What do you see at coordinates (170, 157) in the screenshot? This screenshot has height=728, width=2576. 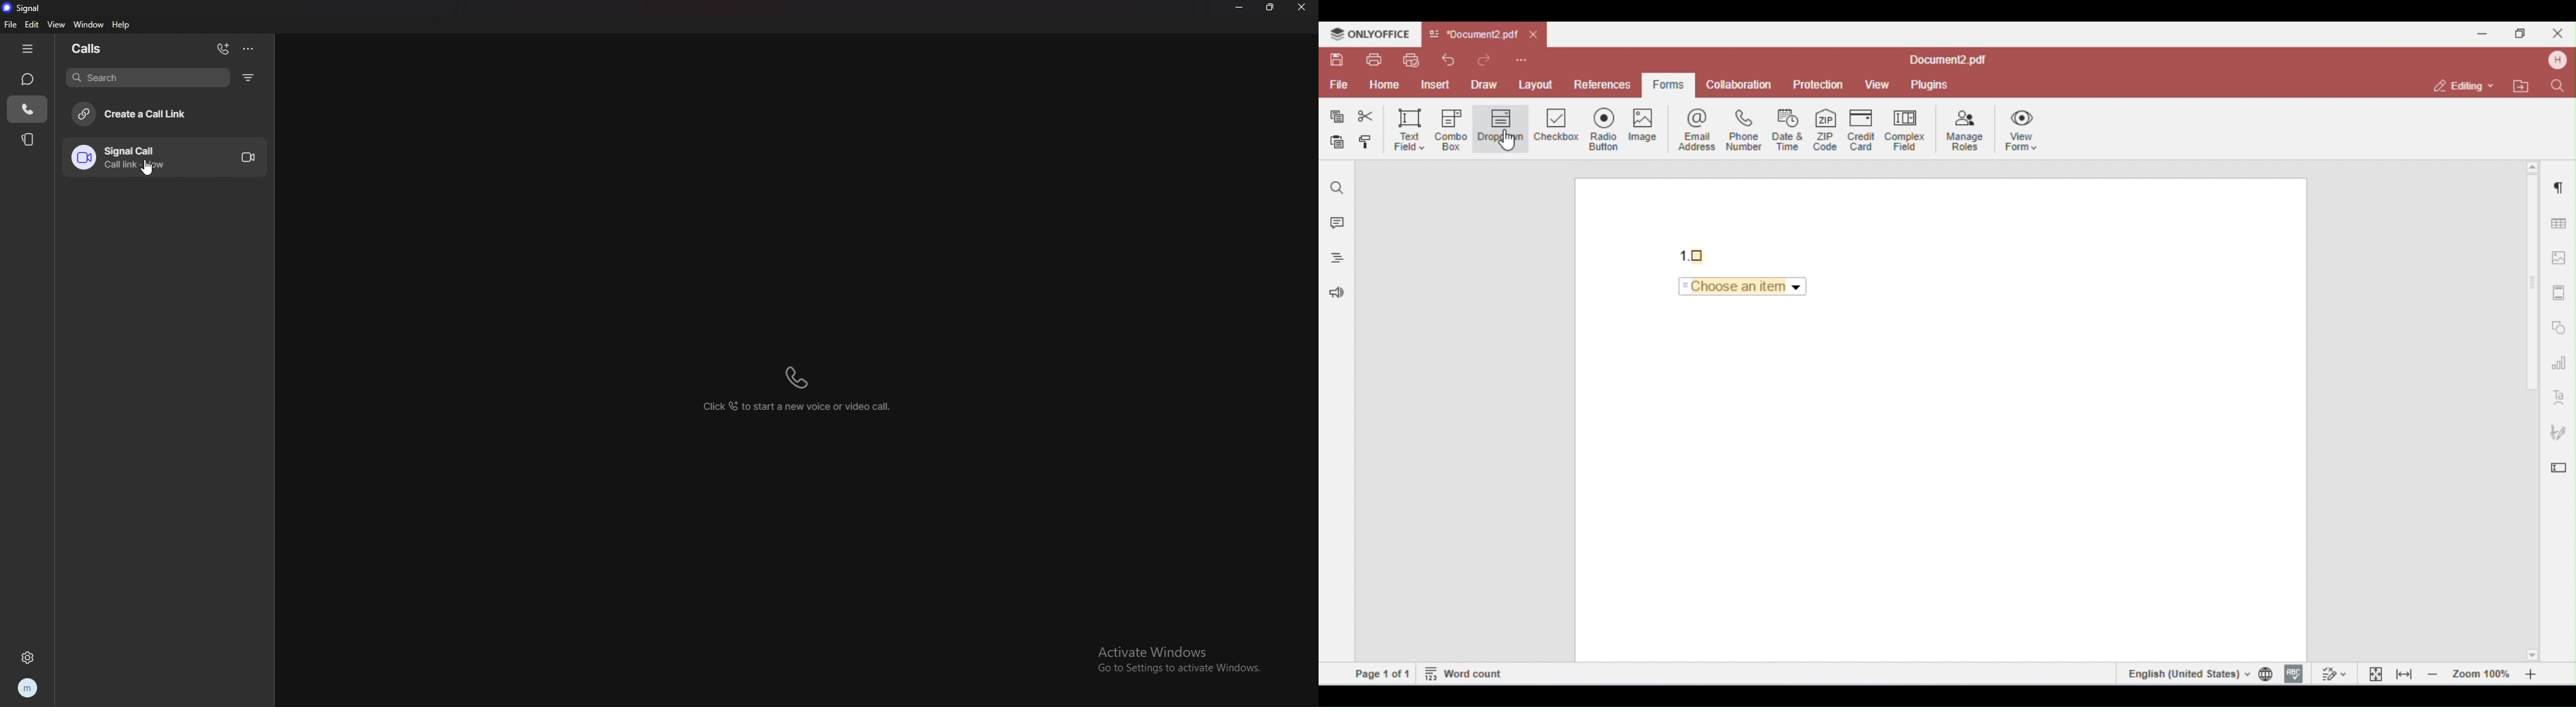 I see `call` at bounding box center [170, 157].